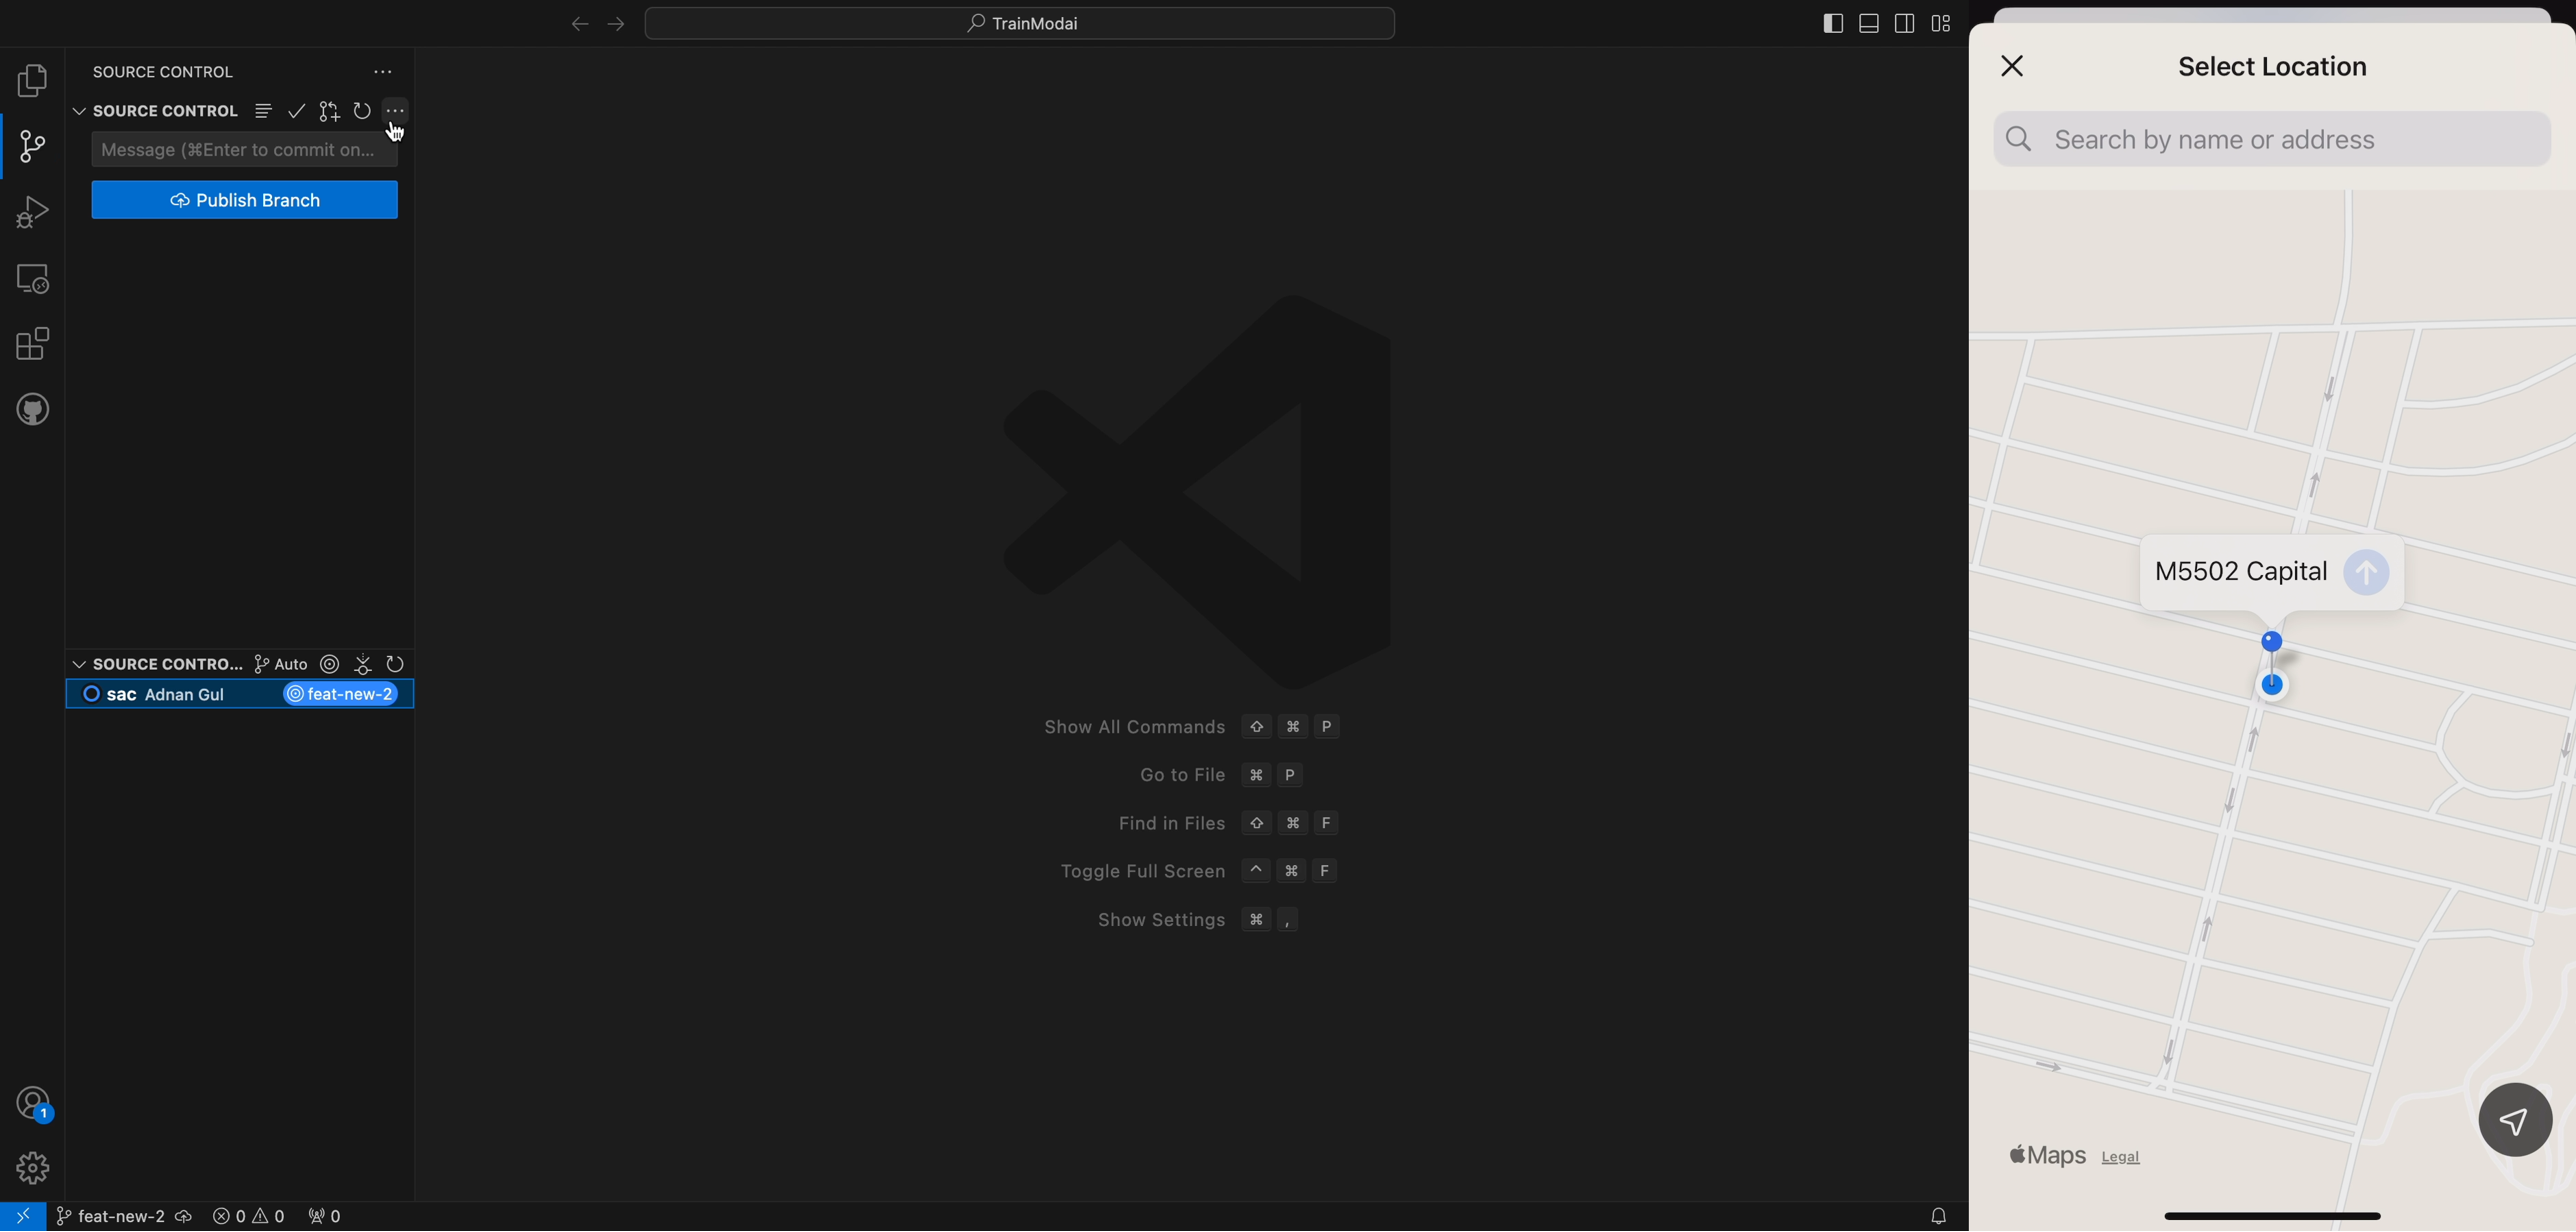  What do you see at coordinates (2272, 138) in the screenshot?
I see `search map location by name or address` at bounding box center [2272, 138].